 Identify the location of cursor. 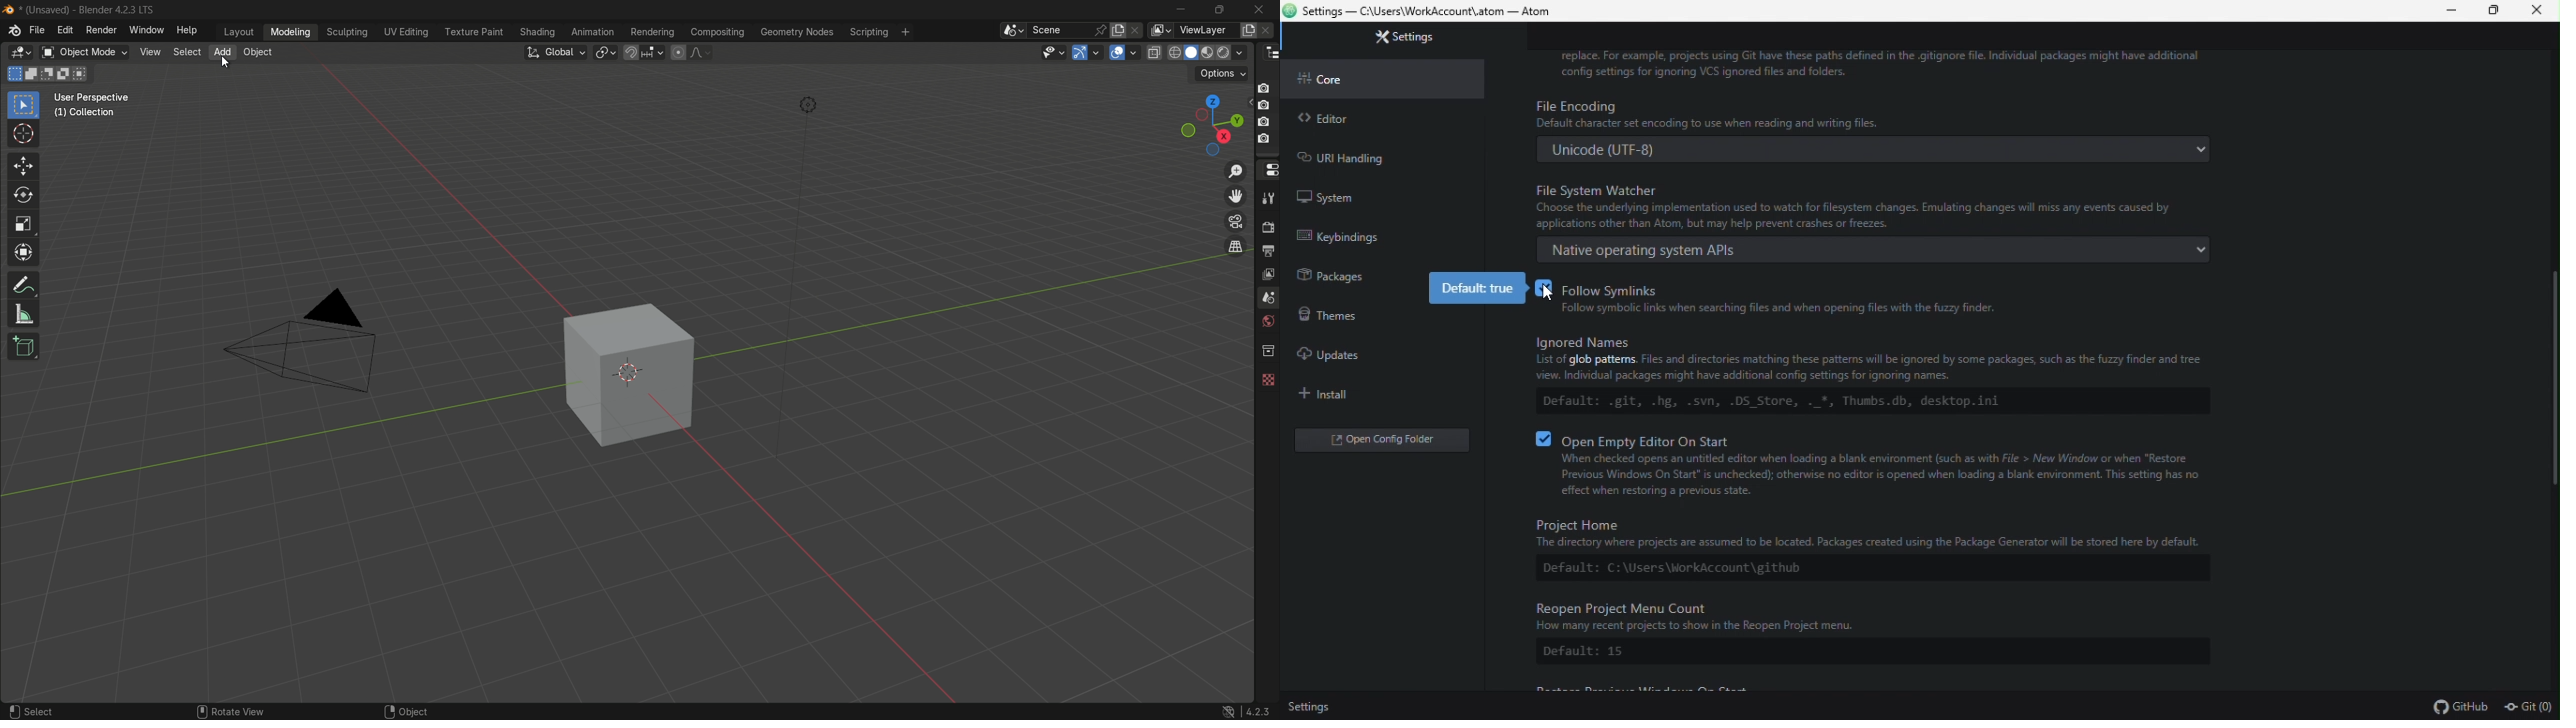
(226, 62).